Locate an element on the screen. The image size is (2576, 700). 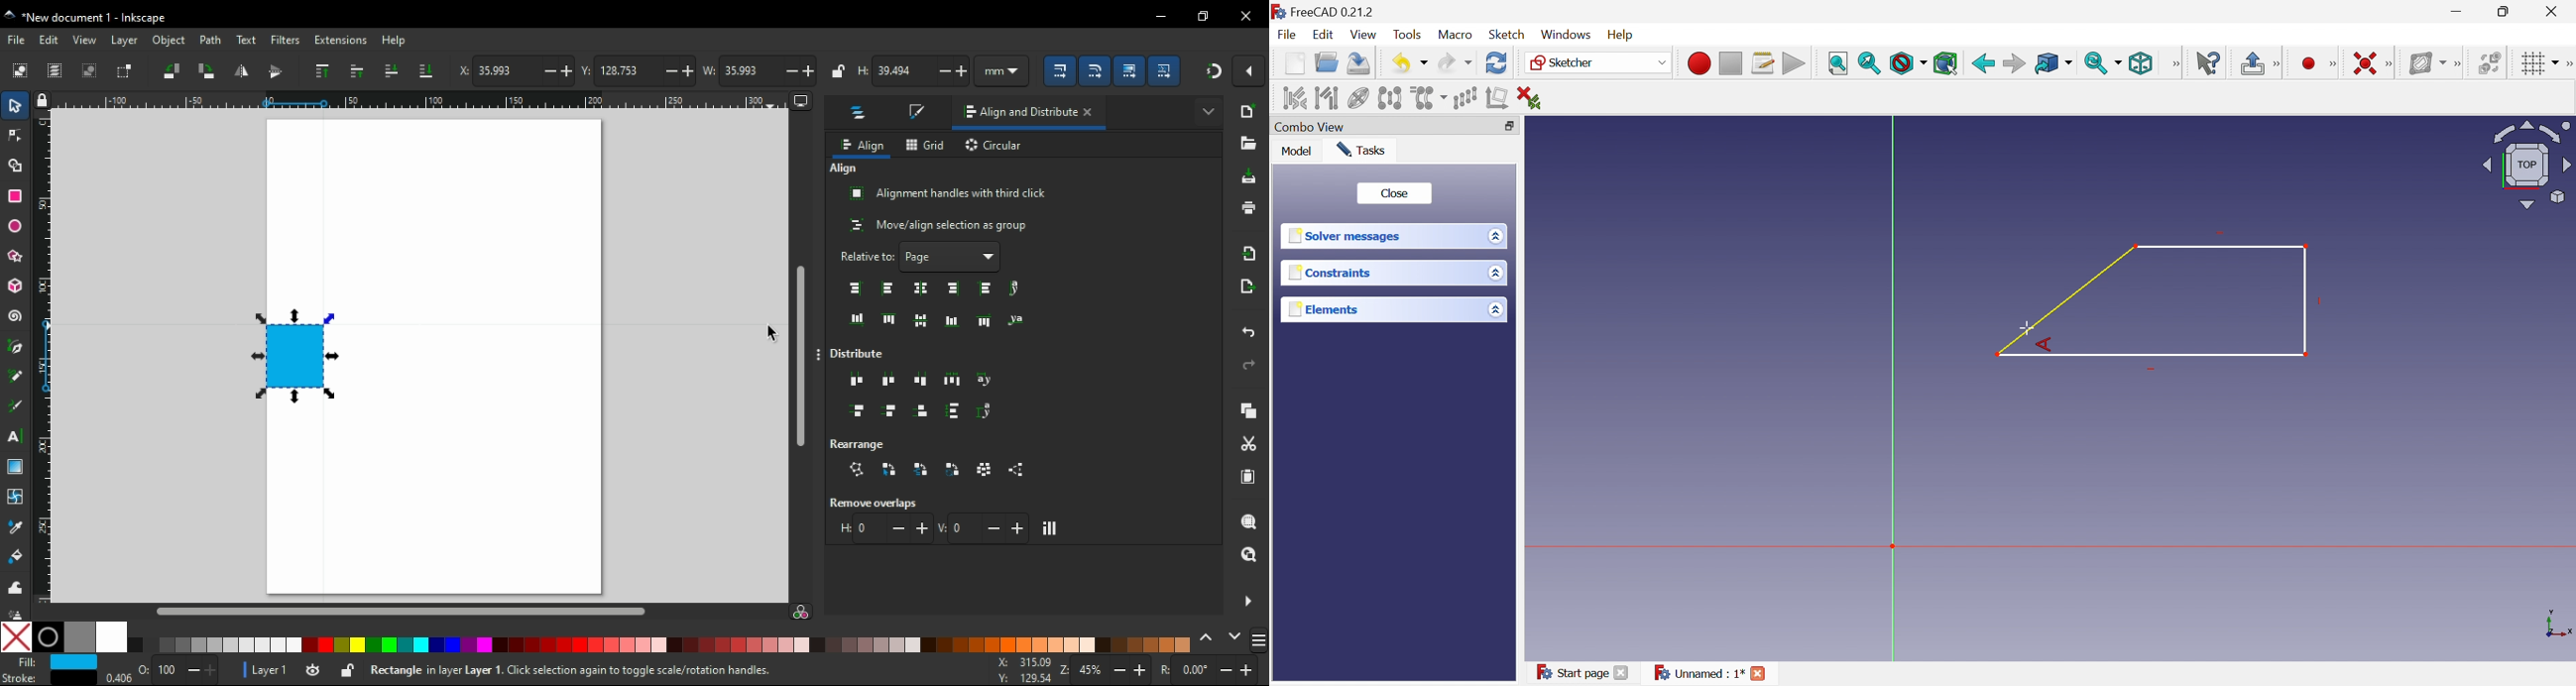
Drop Down is located at coordinates (1494, 309).